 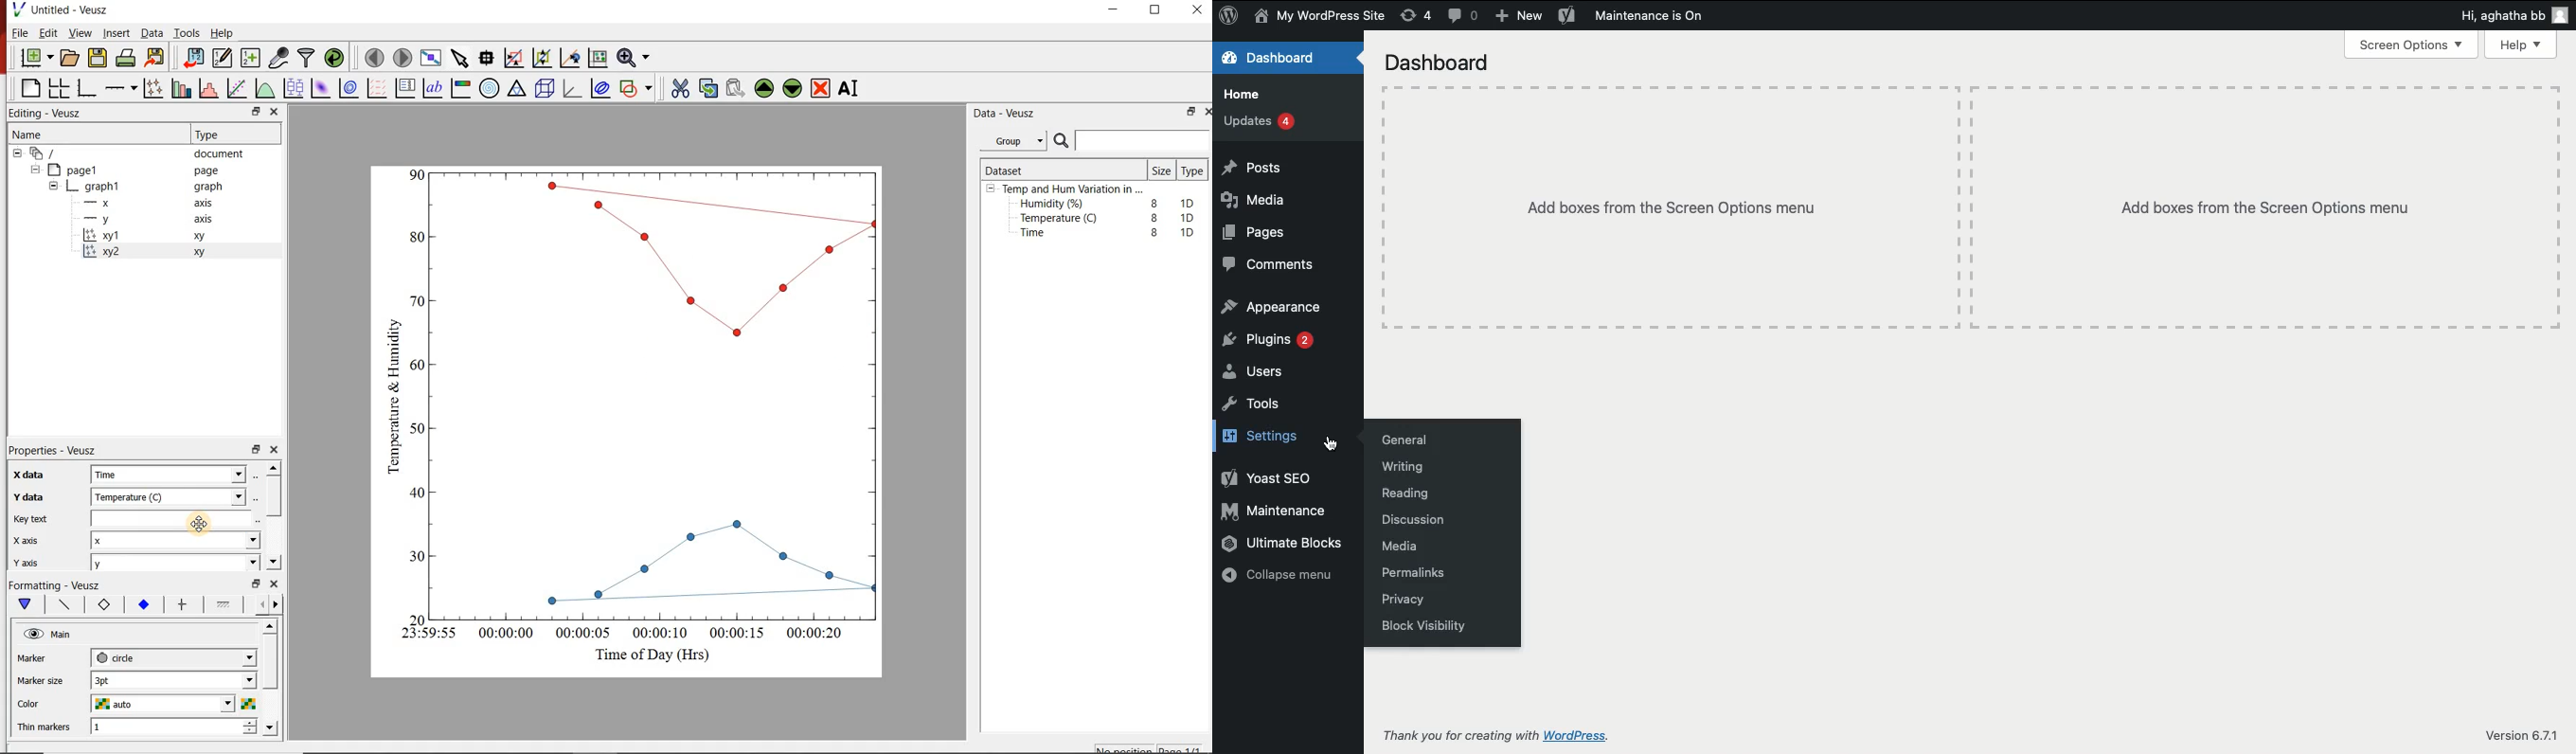 I want to click on dashboard, so click(x=1440, y=63).